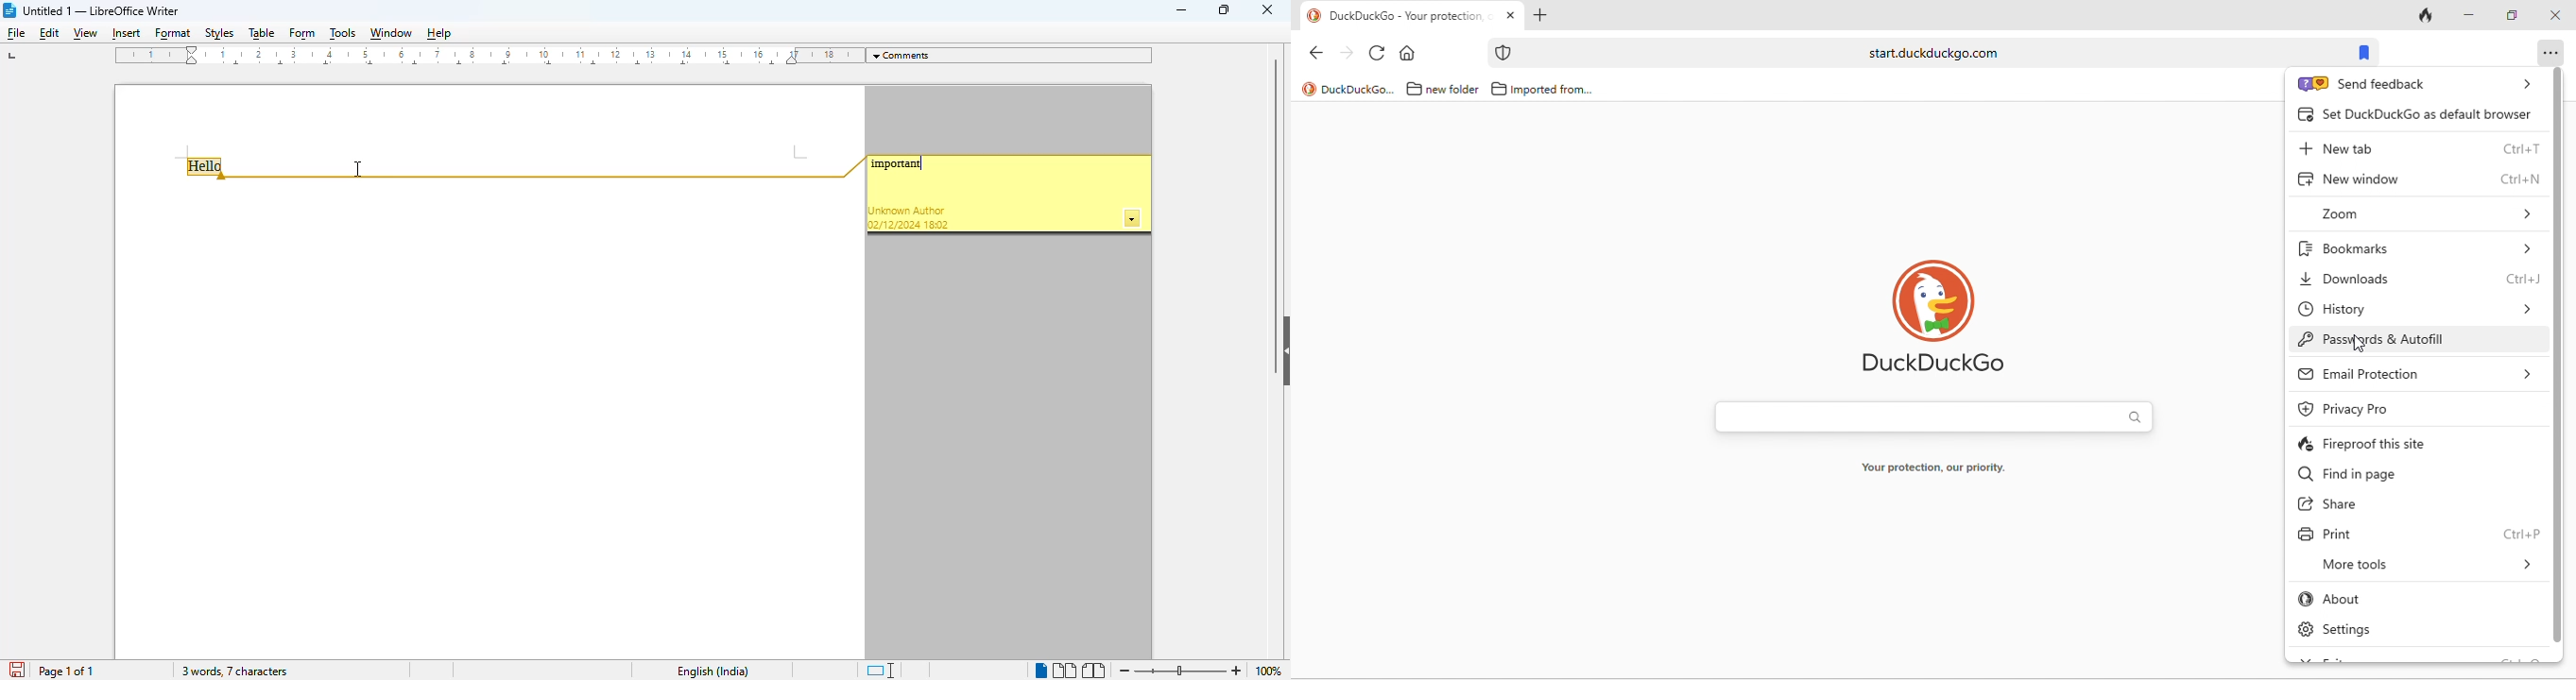  I want to click on styles, so click(220, 33).